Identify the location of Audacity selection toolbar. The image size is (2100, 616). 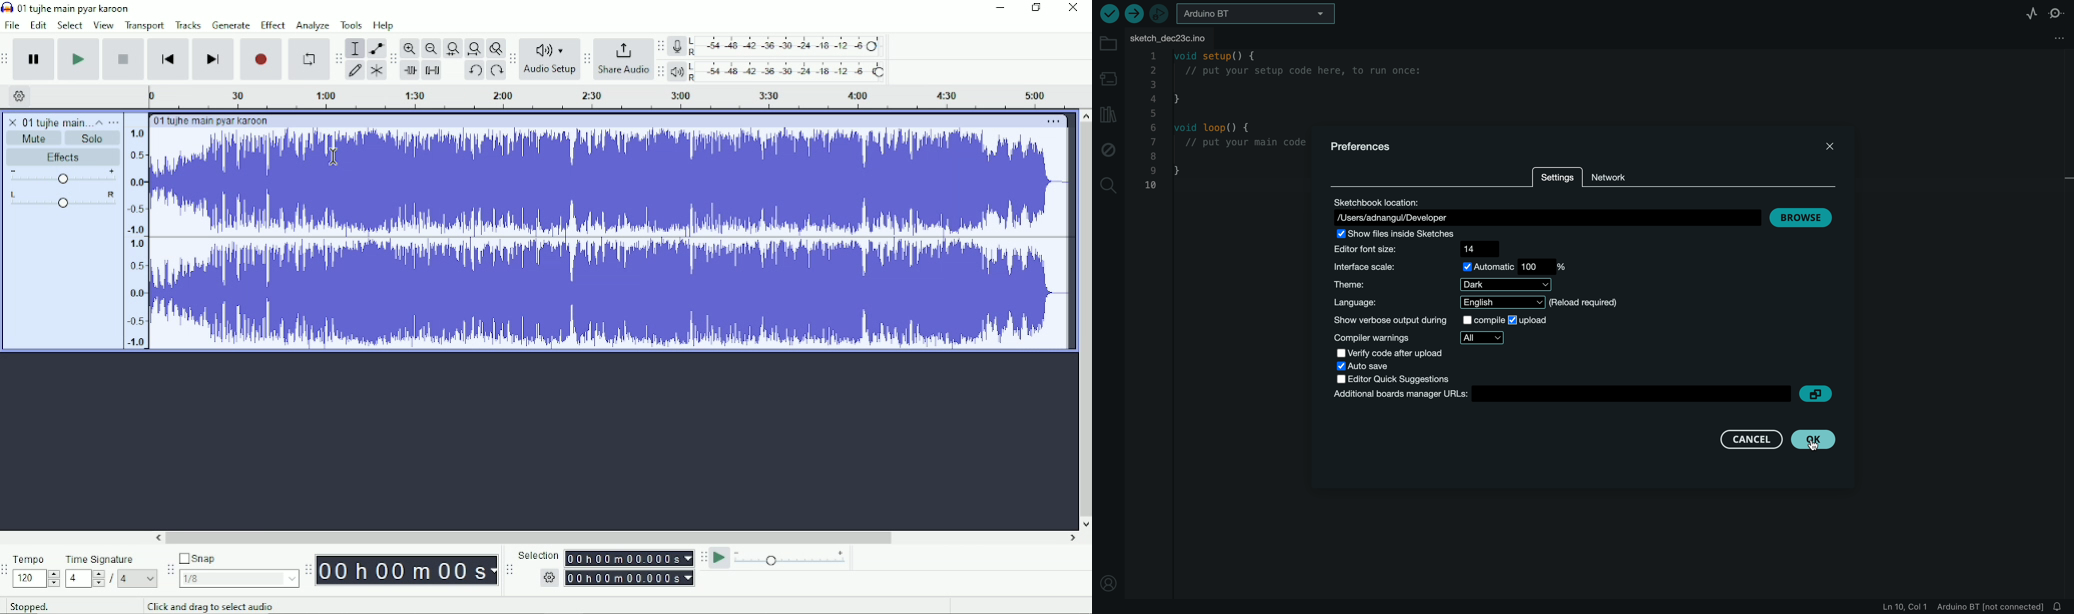
(509, 570).